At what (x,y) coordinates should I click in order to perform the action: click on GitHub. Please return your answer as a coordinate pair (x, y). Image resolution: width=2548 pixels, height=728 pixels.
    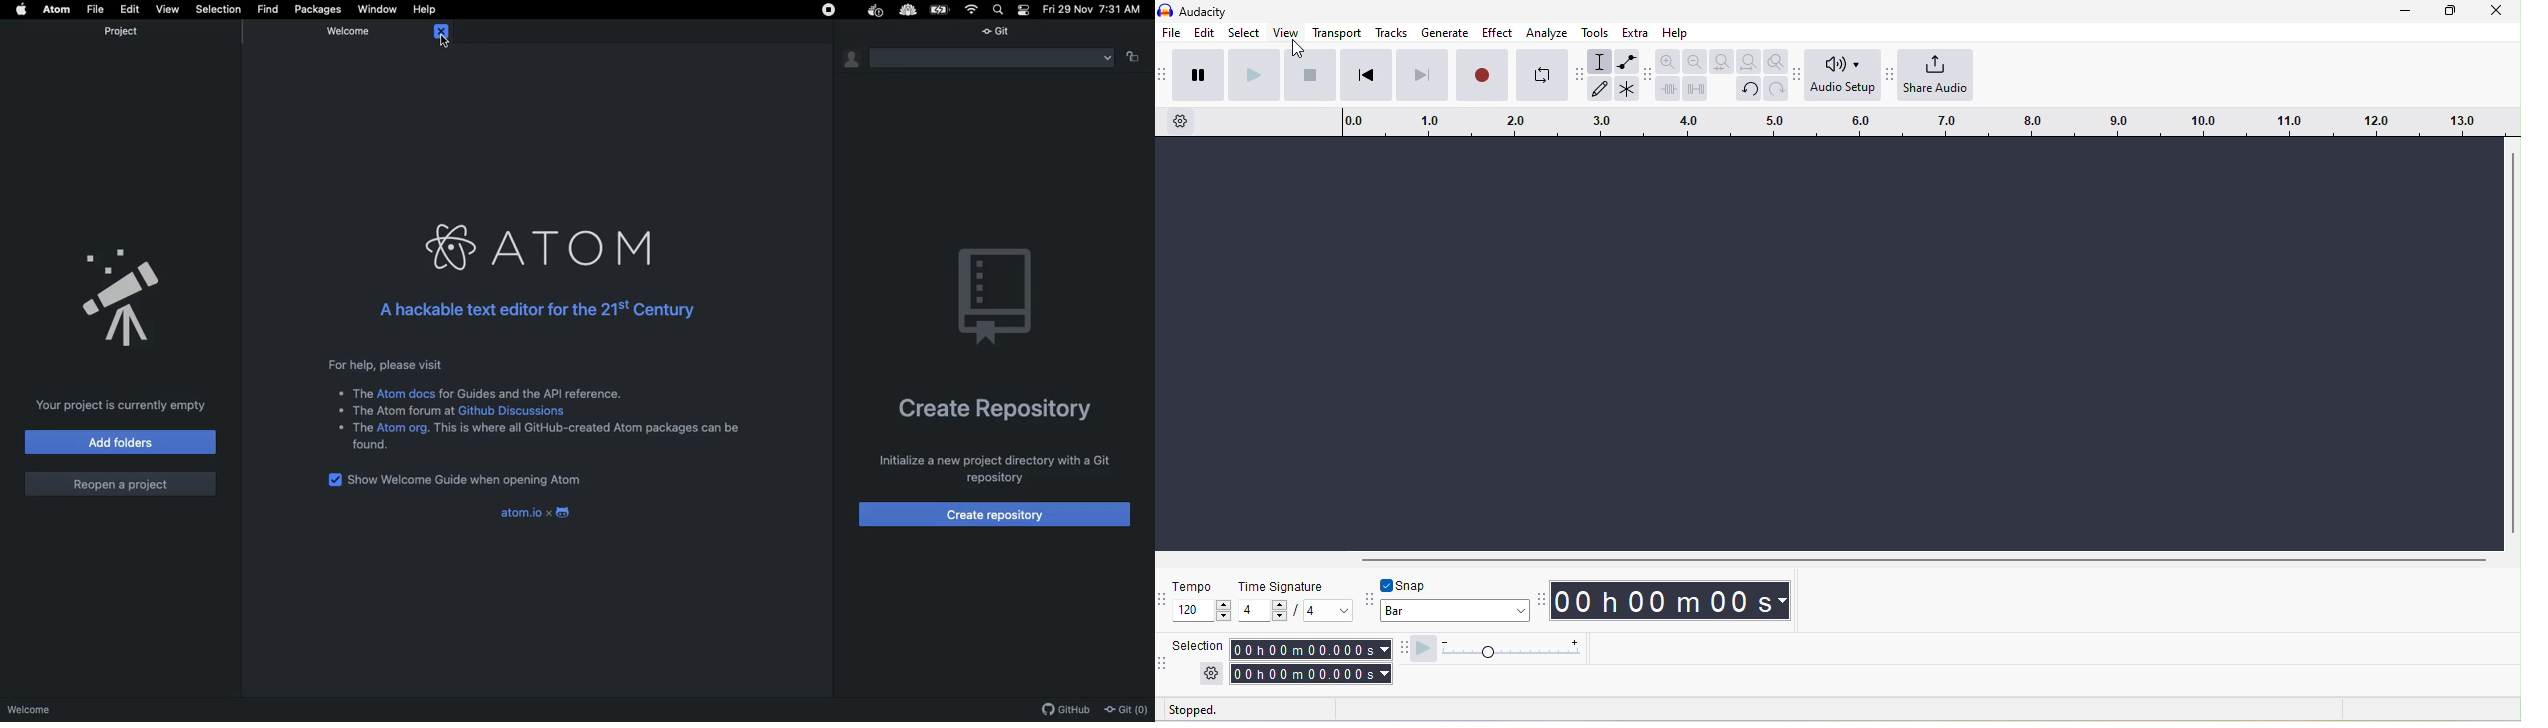
    Looking at the image, I should click on (1068, 710).